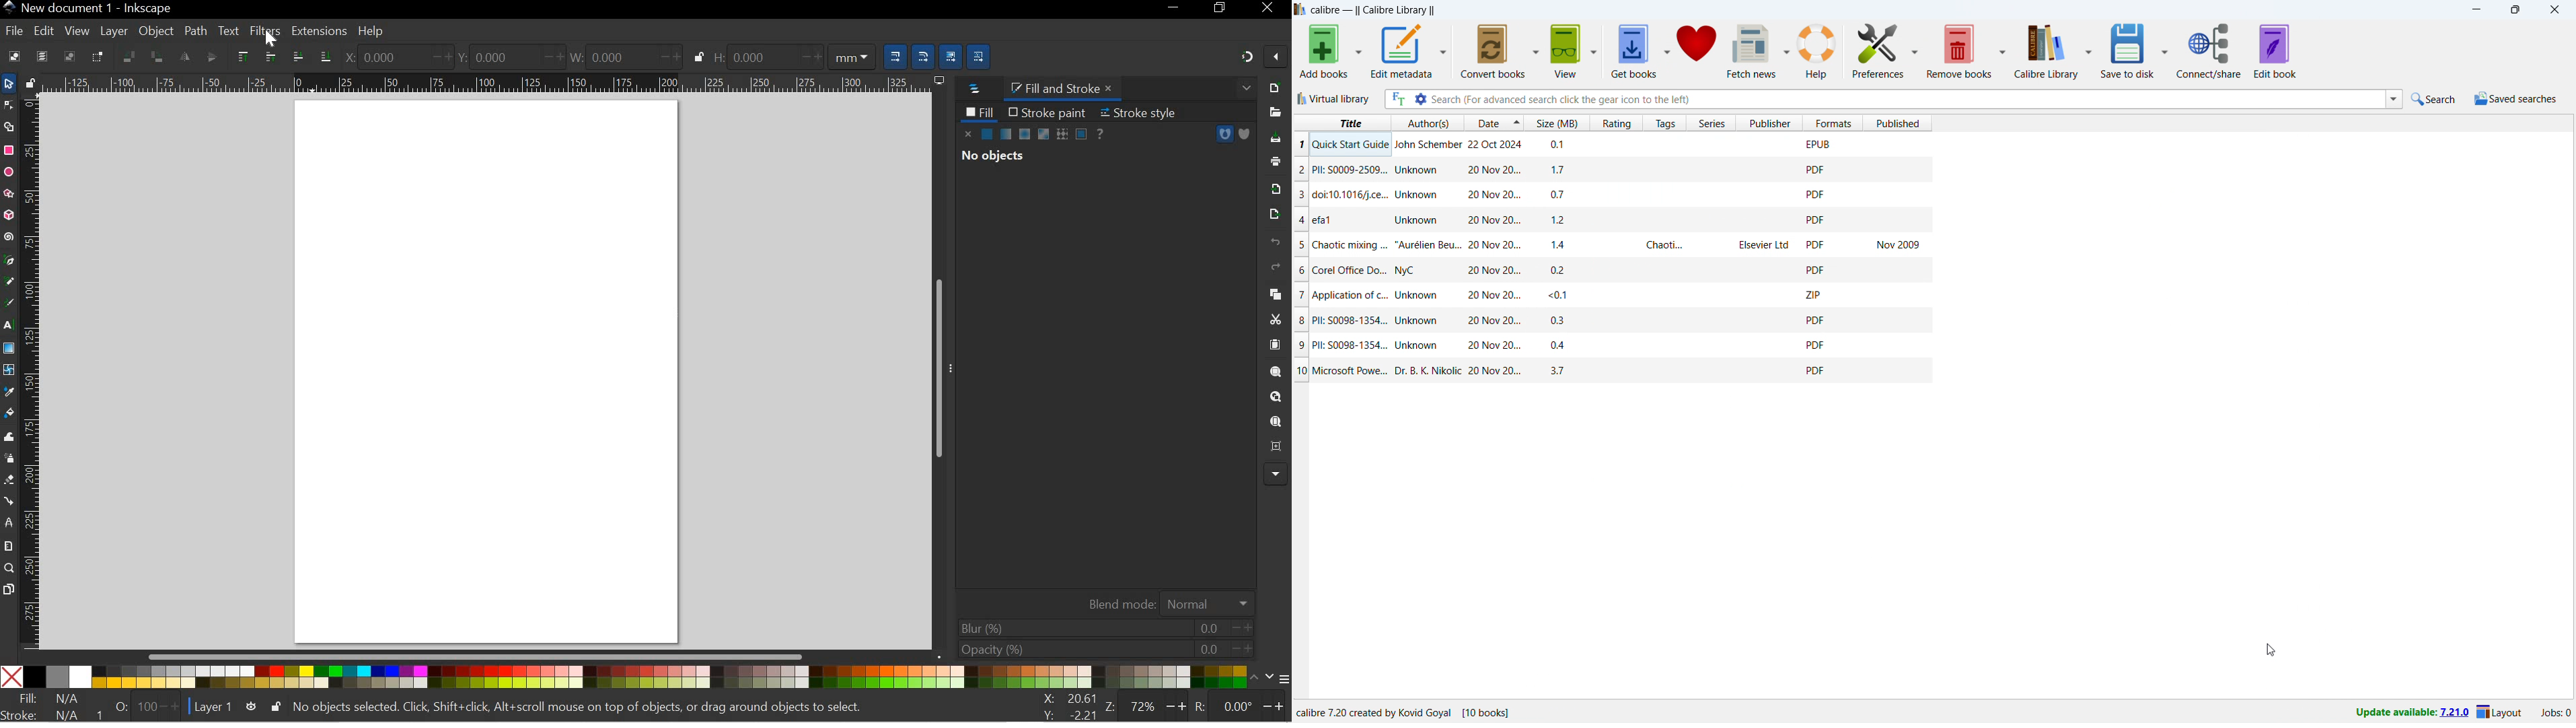 This screenshot has width=2576, height=728. What do you see at coordinates (2395, 98) in the screenshot?
I see `search history` at bounding box center [2395, 98].